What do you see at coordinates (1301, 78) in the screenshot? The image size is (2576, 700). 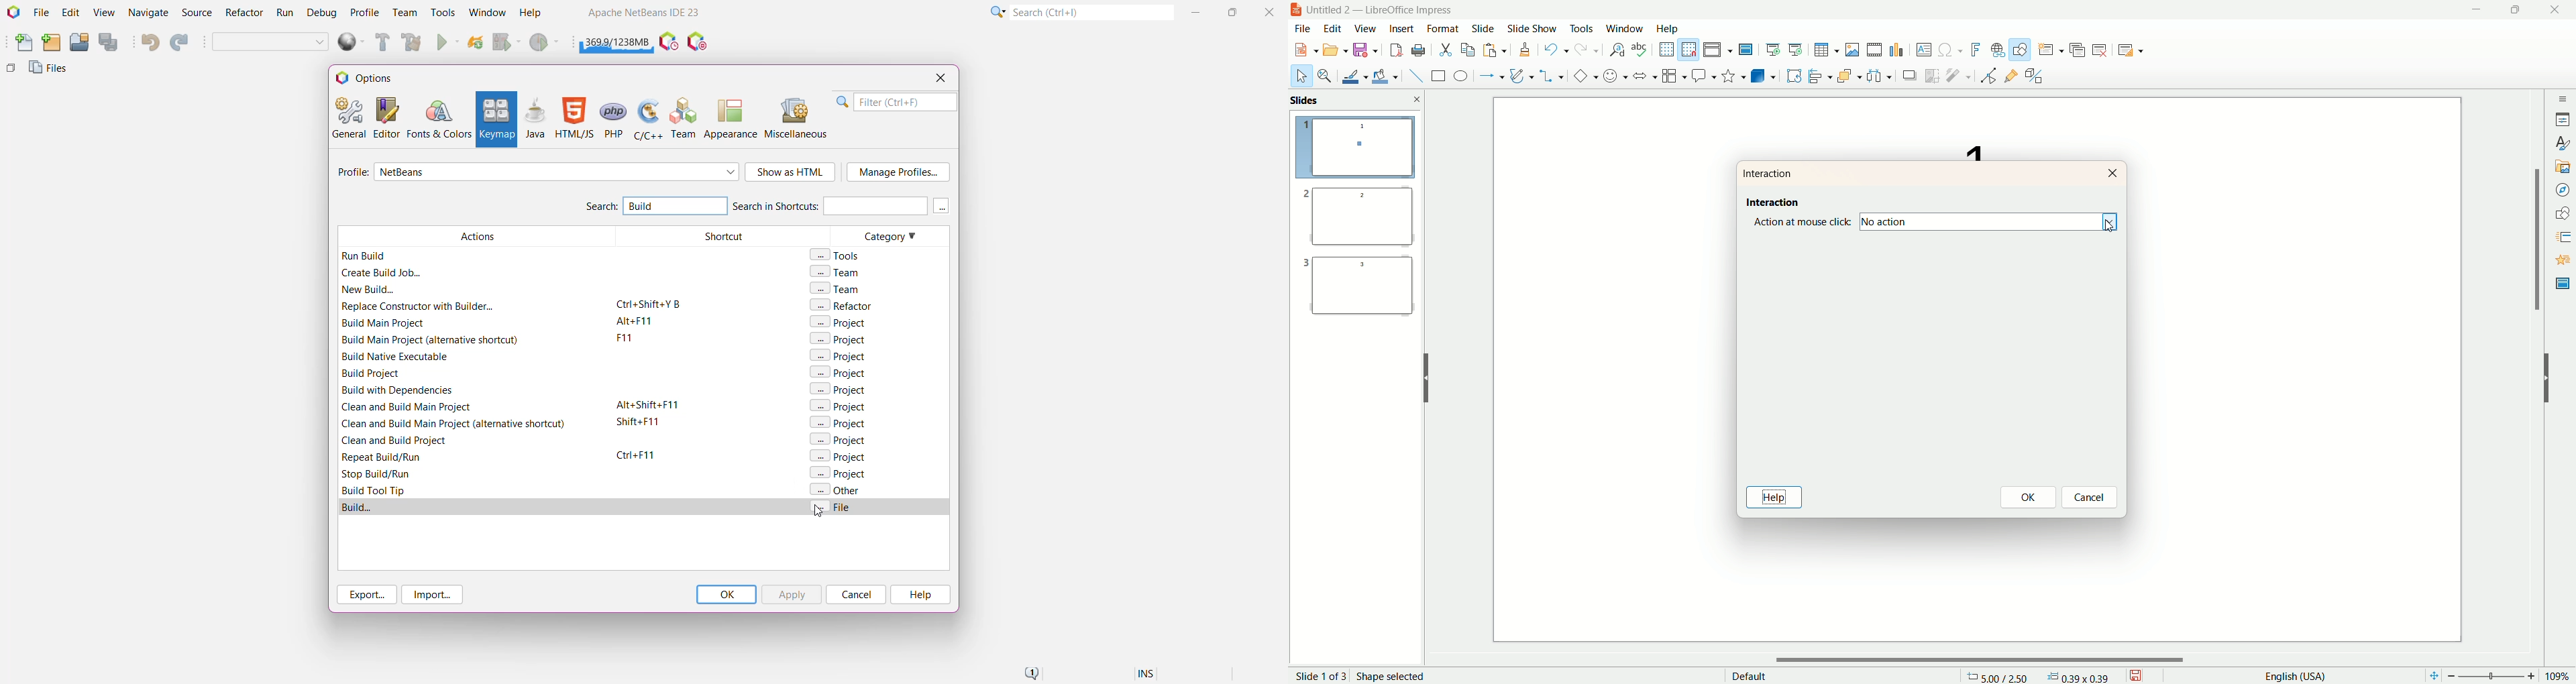 I see `select` at bounding box center [1301, 78].